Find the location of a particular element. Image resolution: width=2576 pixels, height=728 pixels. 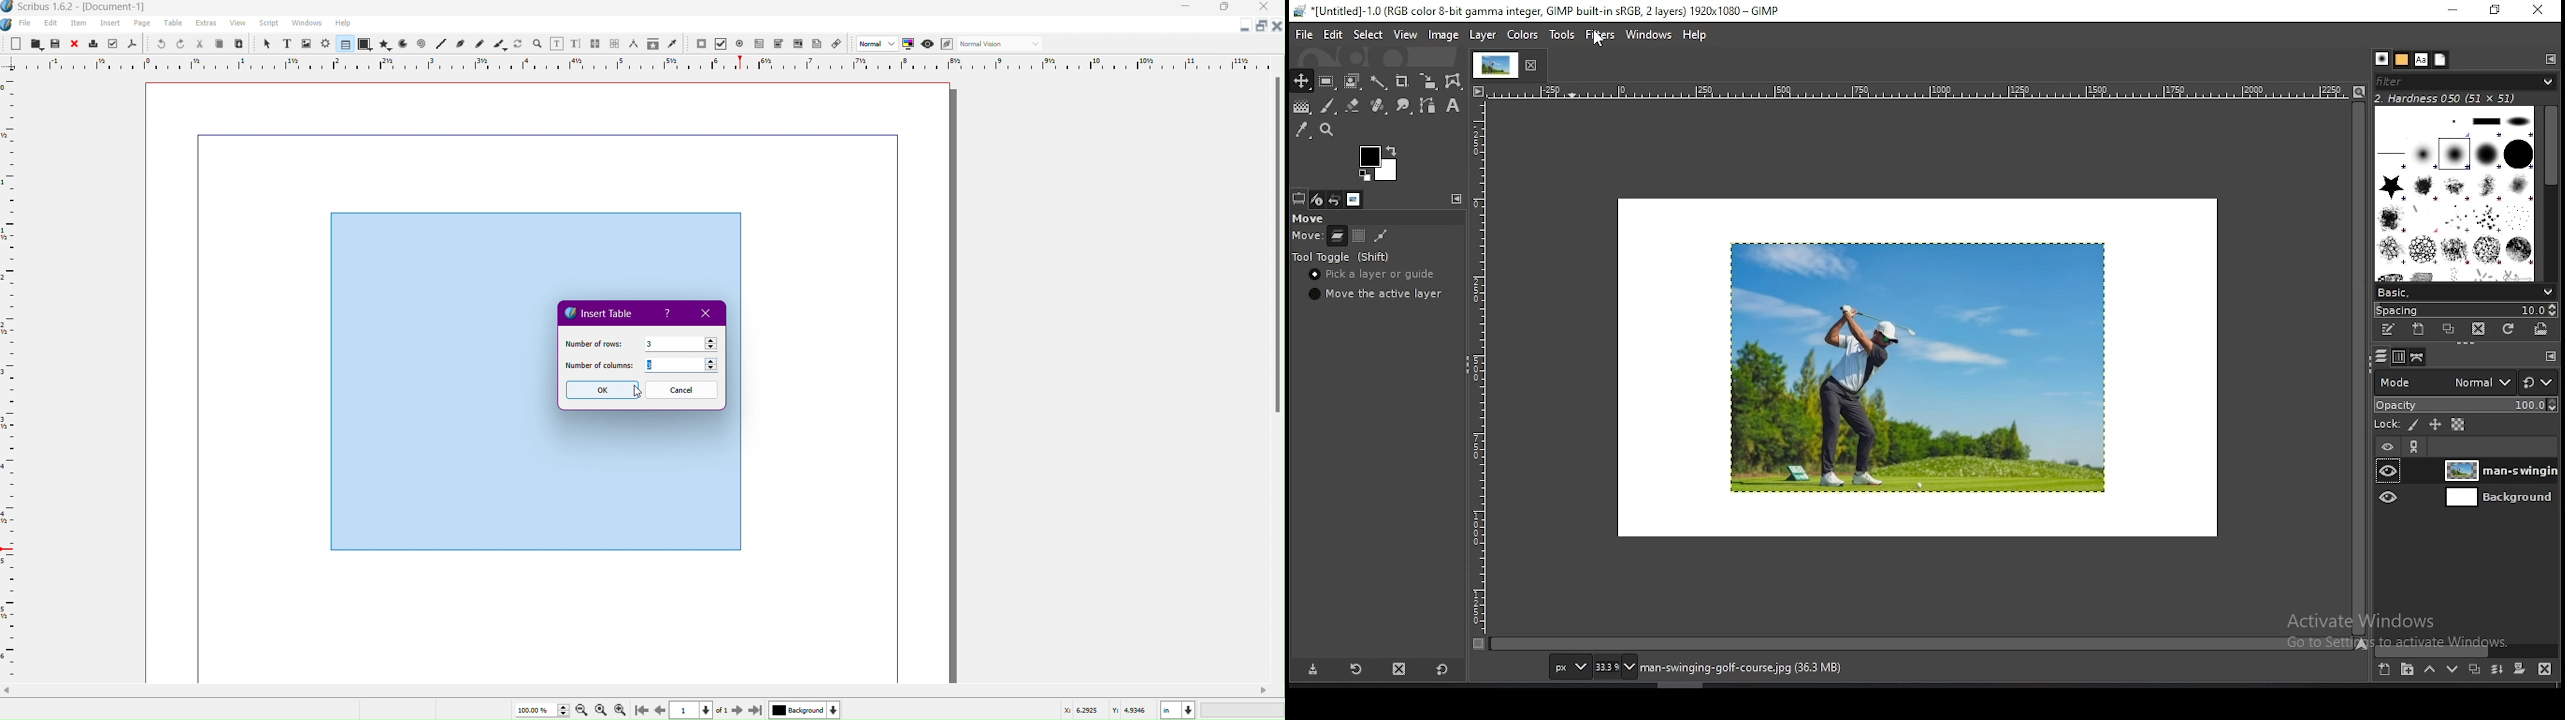

Image Frame is located at coordinates (307, 43).